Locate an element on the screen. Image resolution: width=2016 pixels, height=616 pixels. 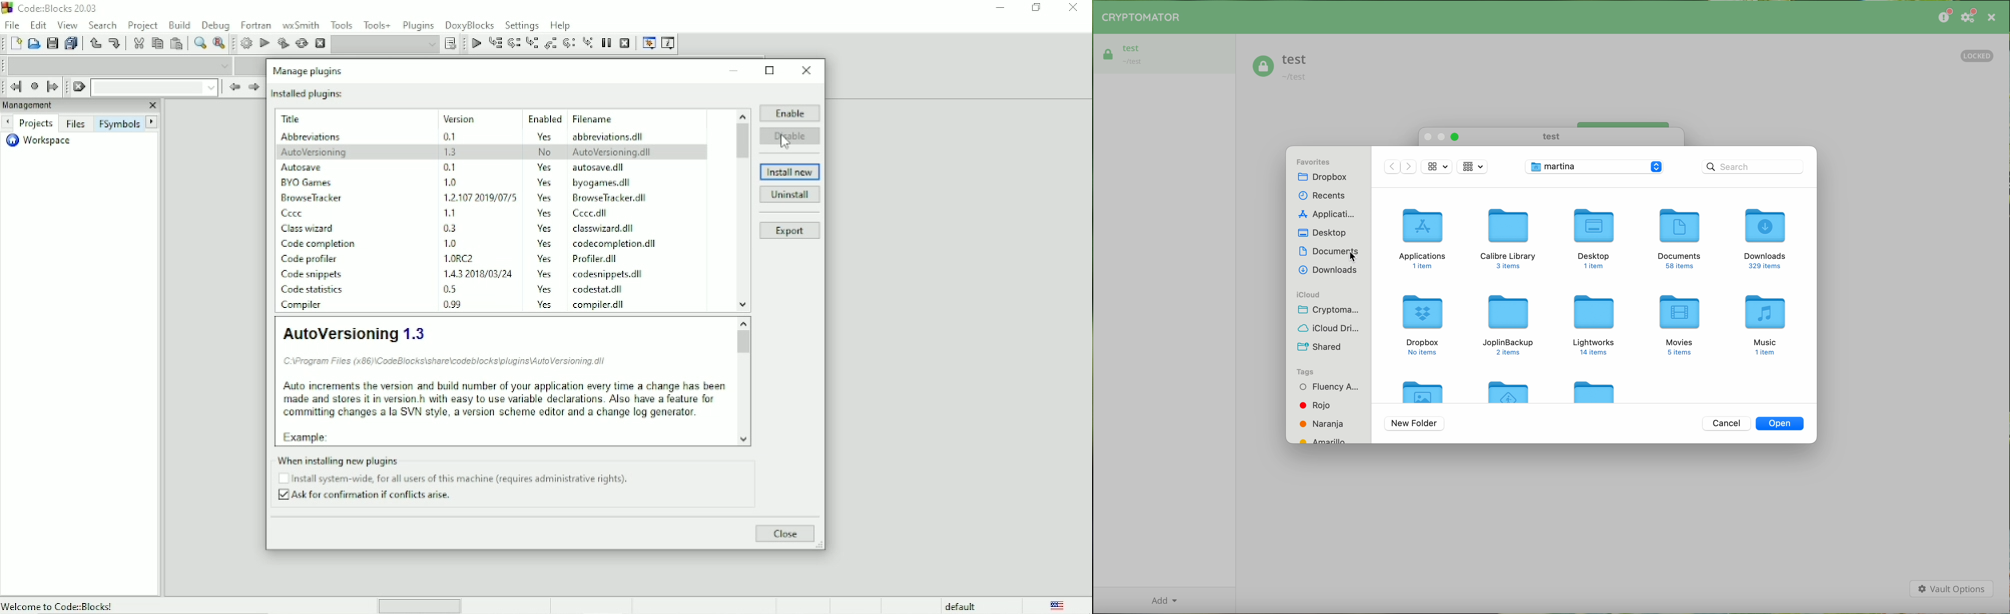
Next line is located at coordinates (515, 44).